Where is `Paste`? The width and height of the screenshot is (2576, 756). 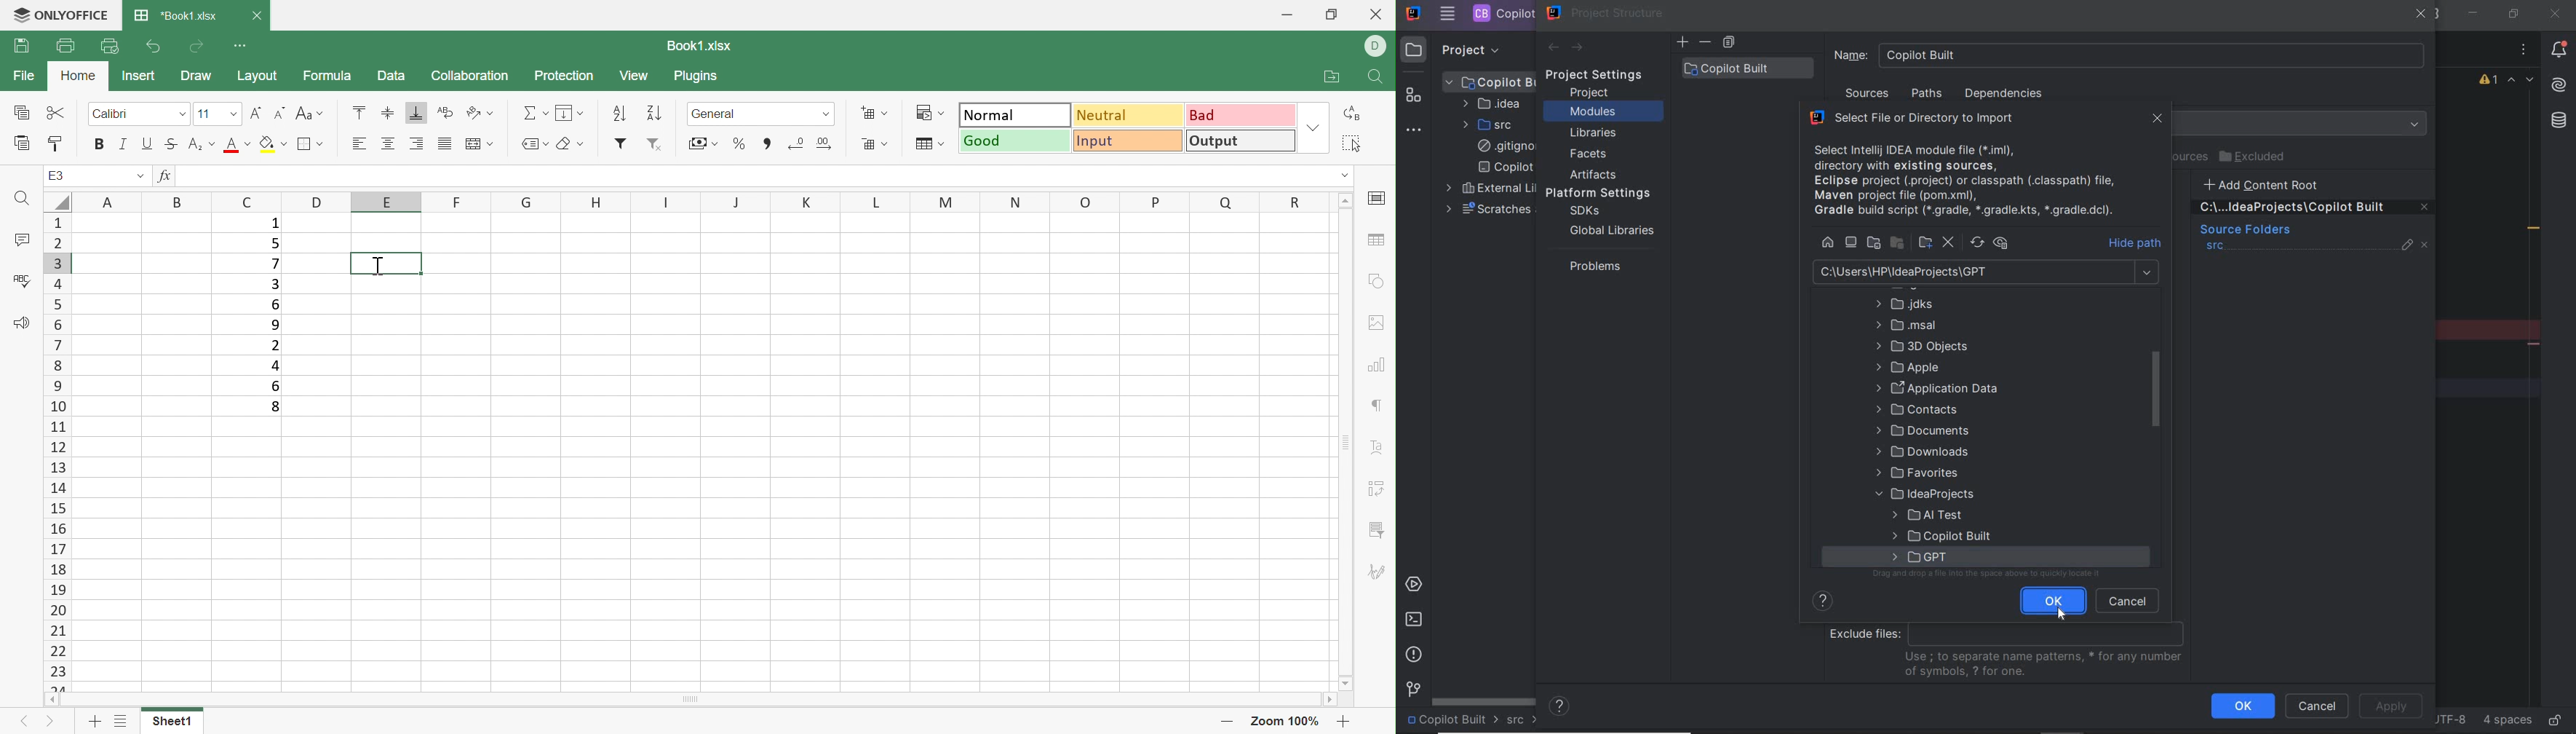
Paste is located at coordinates (21, 143).